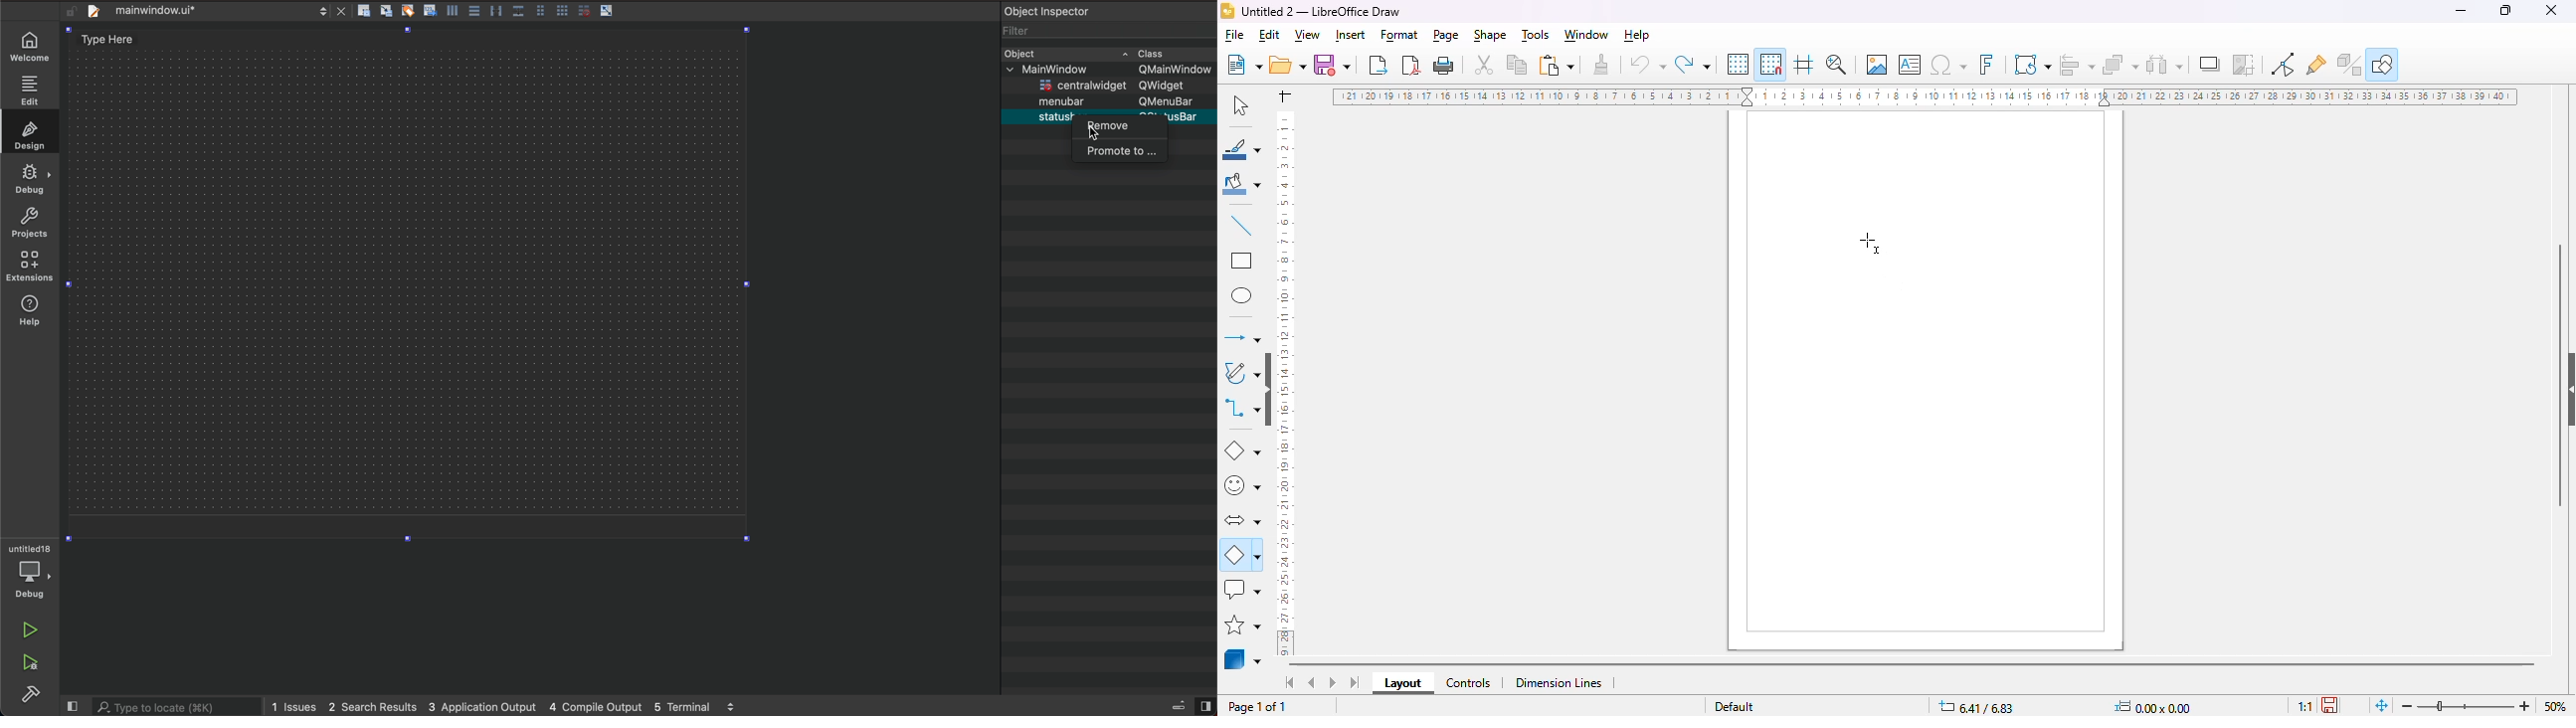  I want to click on select, so click(1239, 104).